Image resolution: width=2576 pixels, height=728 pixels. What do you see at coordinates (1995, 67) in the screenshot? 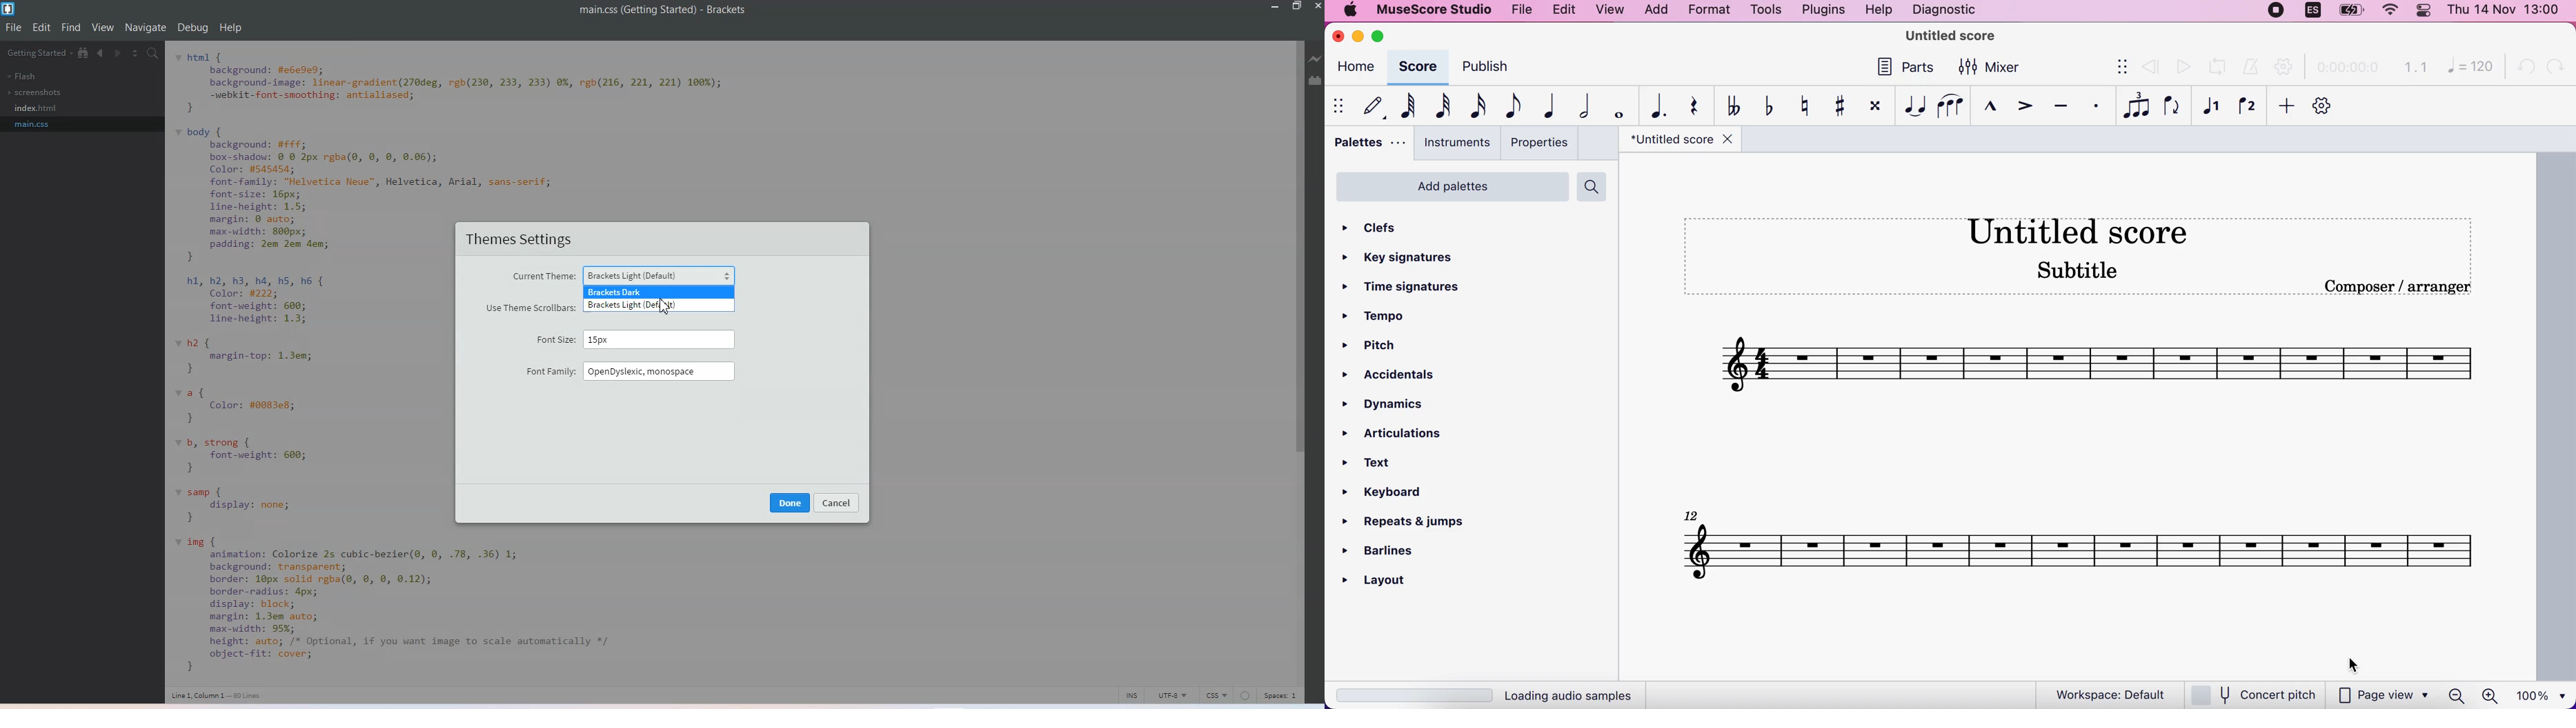
I see `mixer` at bounding box center [1995, 67].